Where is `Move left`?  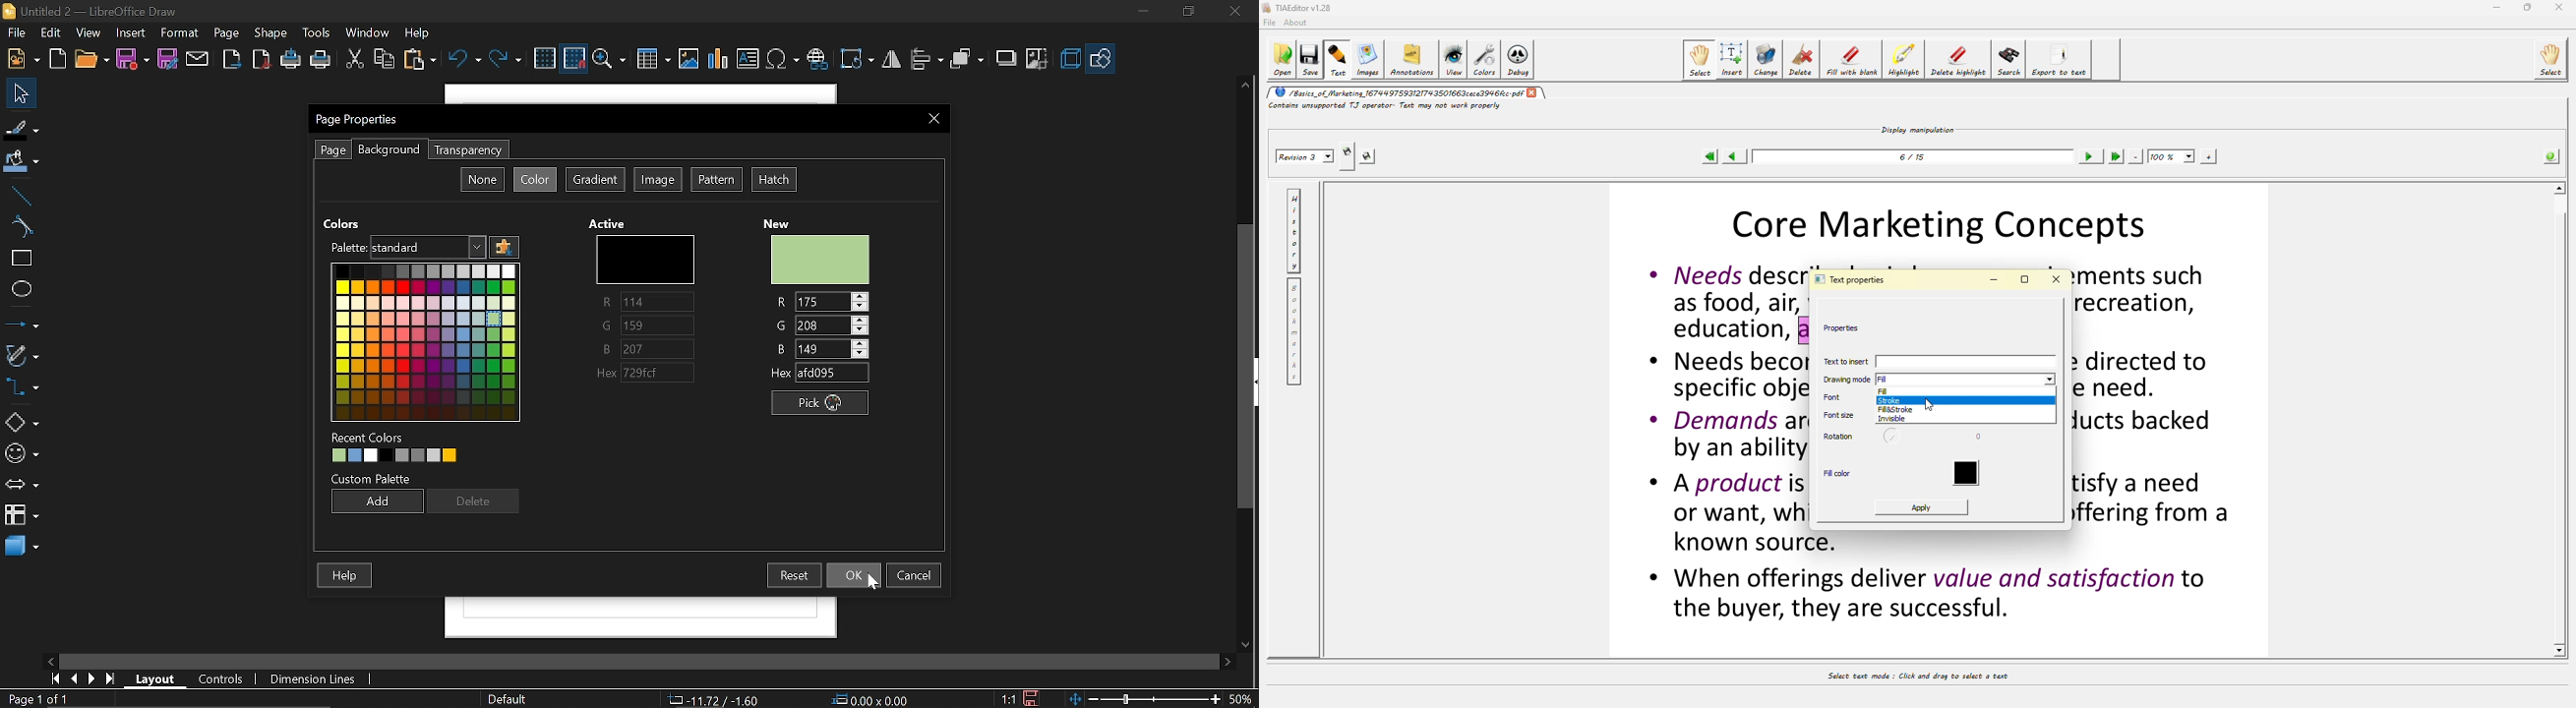
Move left is located at coordinates (48, 660).